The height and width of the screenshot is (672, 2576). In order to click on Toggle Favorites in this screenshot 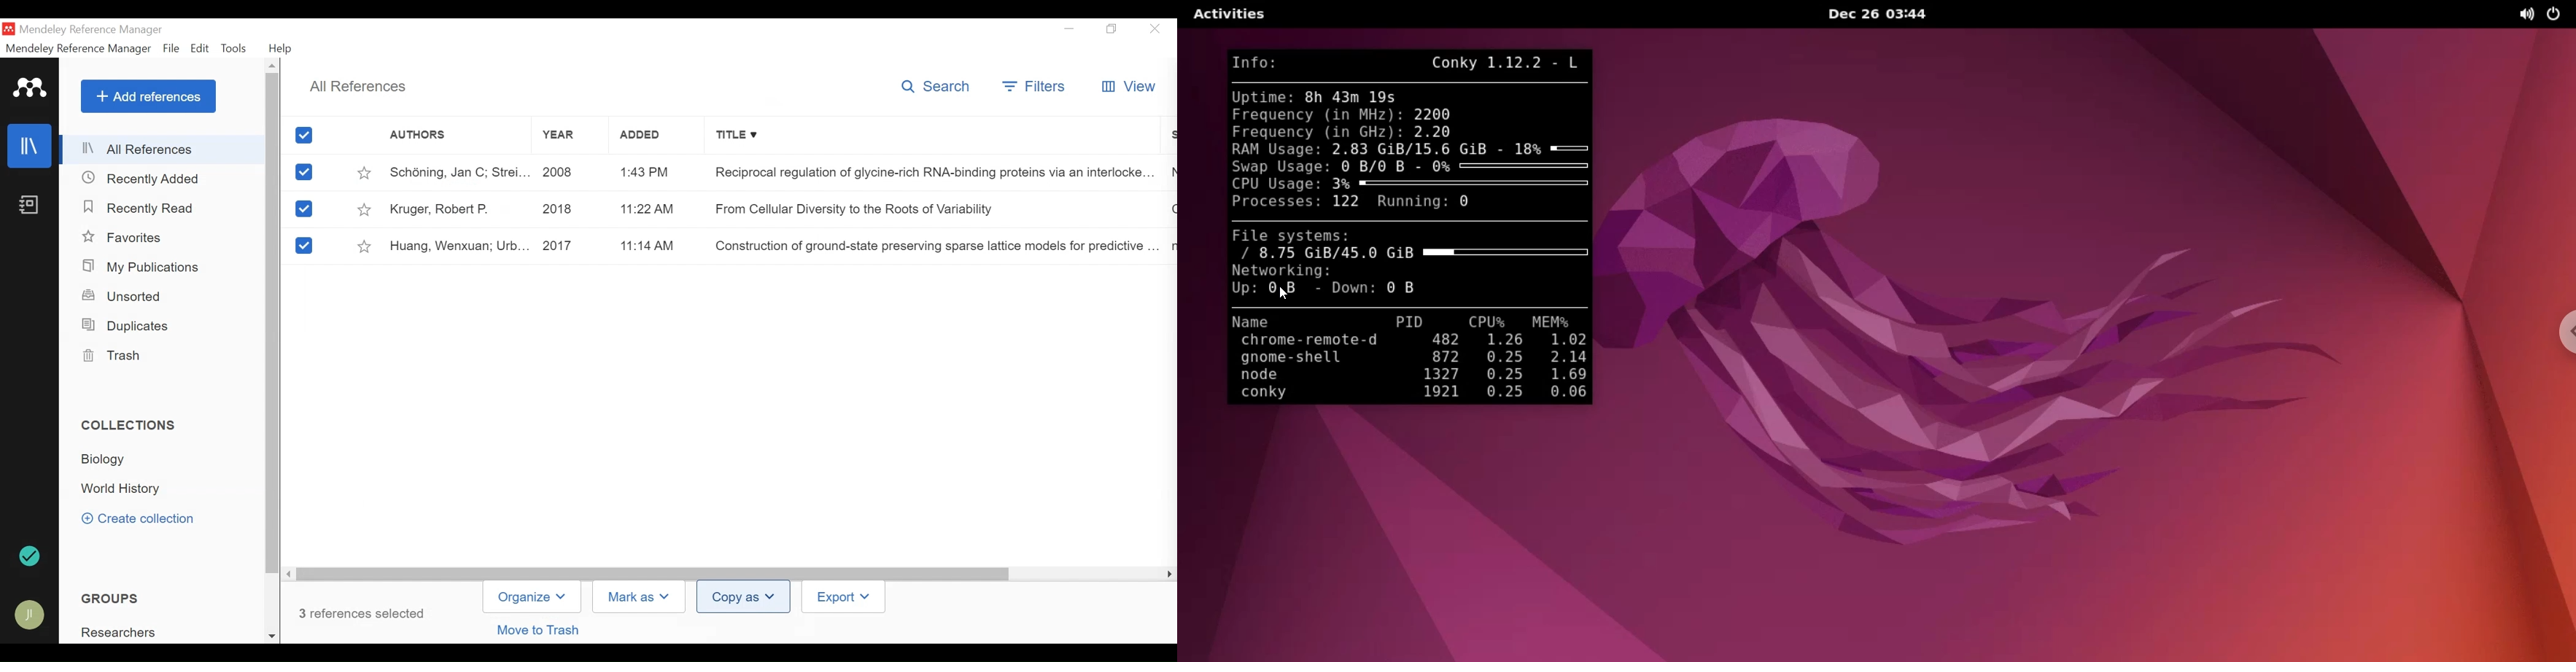, I will do `click(366, 209)`.